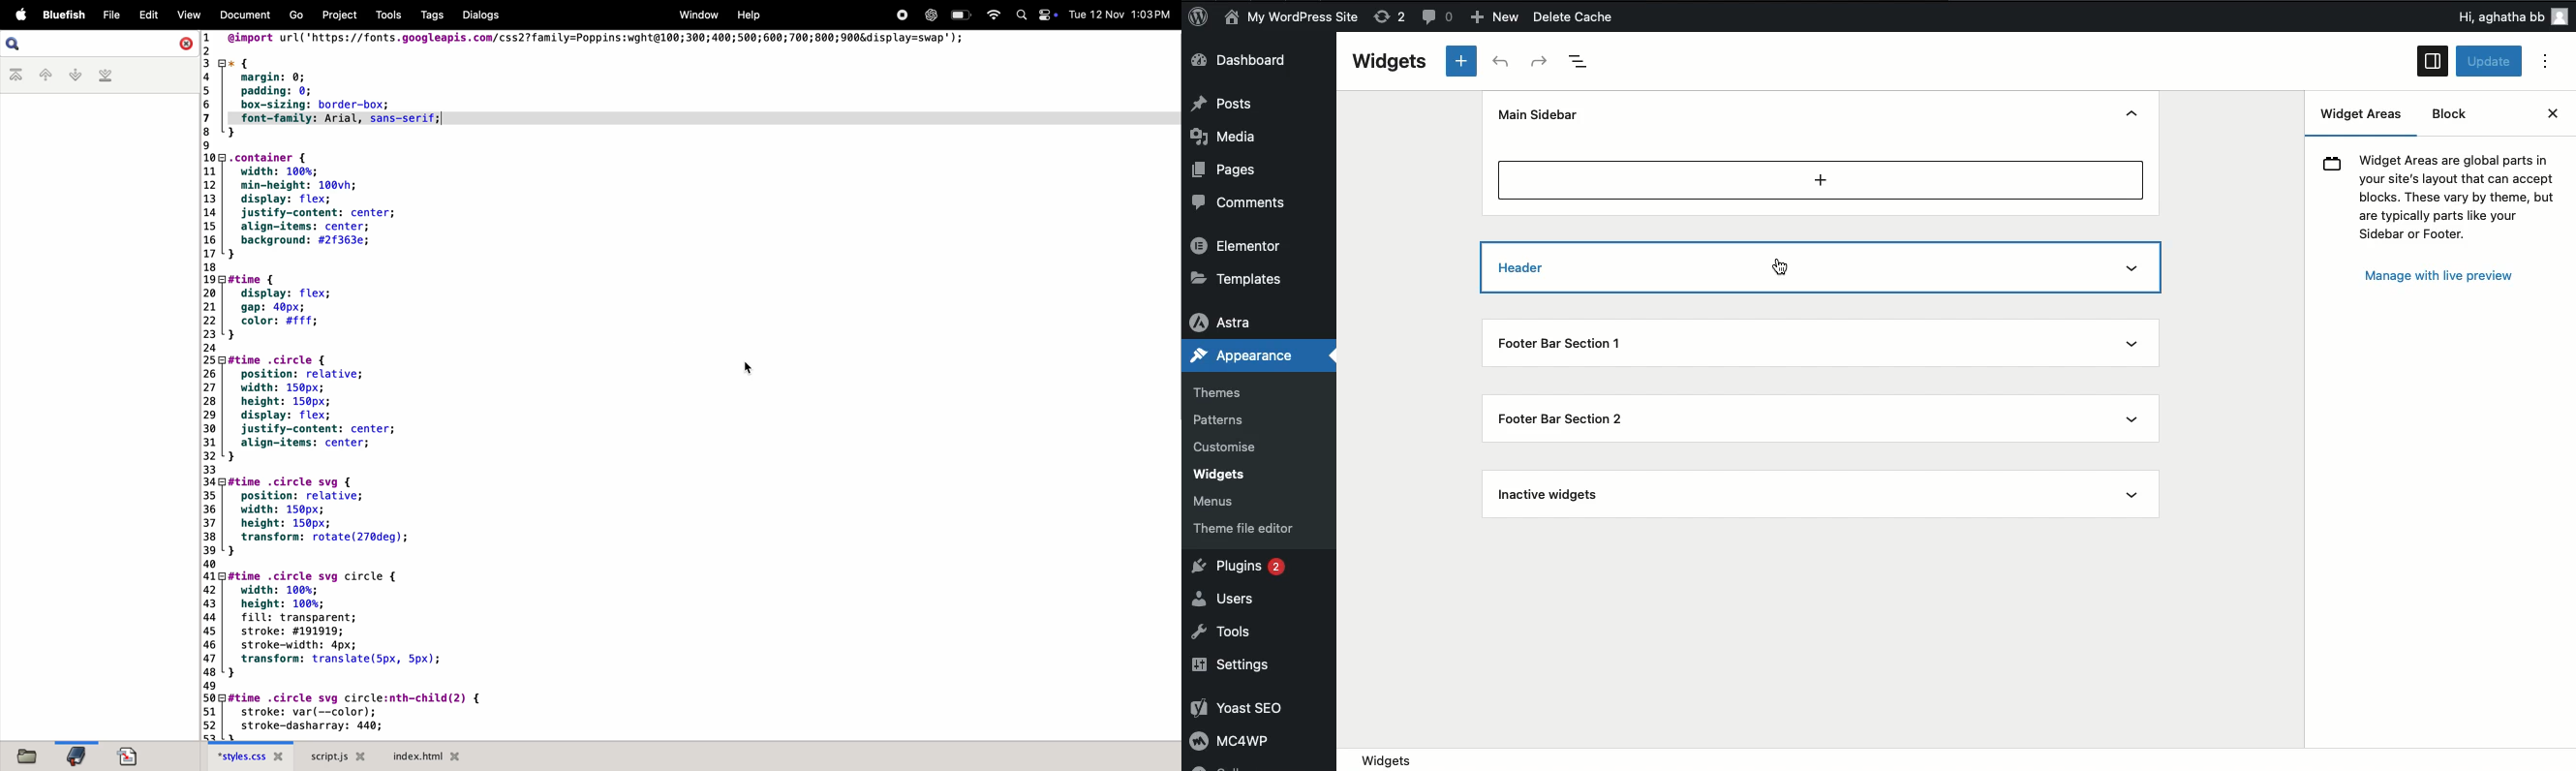  Describe the element at coordinates (1497, 17) in the screenshot. I see `New` at that location.